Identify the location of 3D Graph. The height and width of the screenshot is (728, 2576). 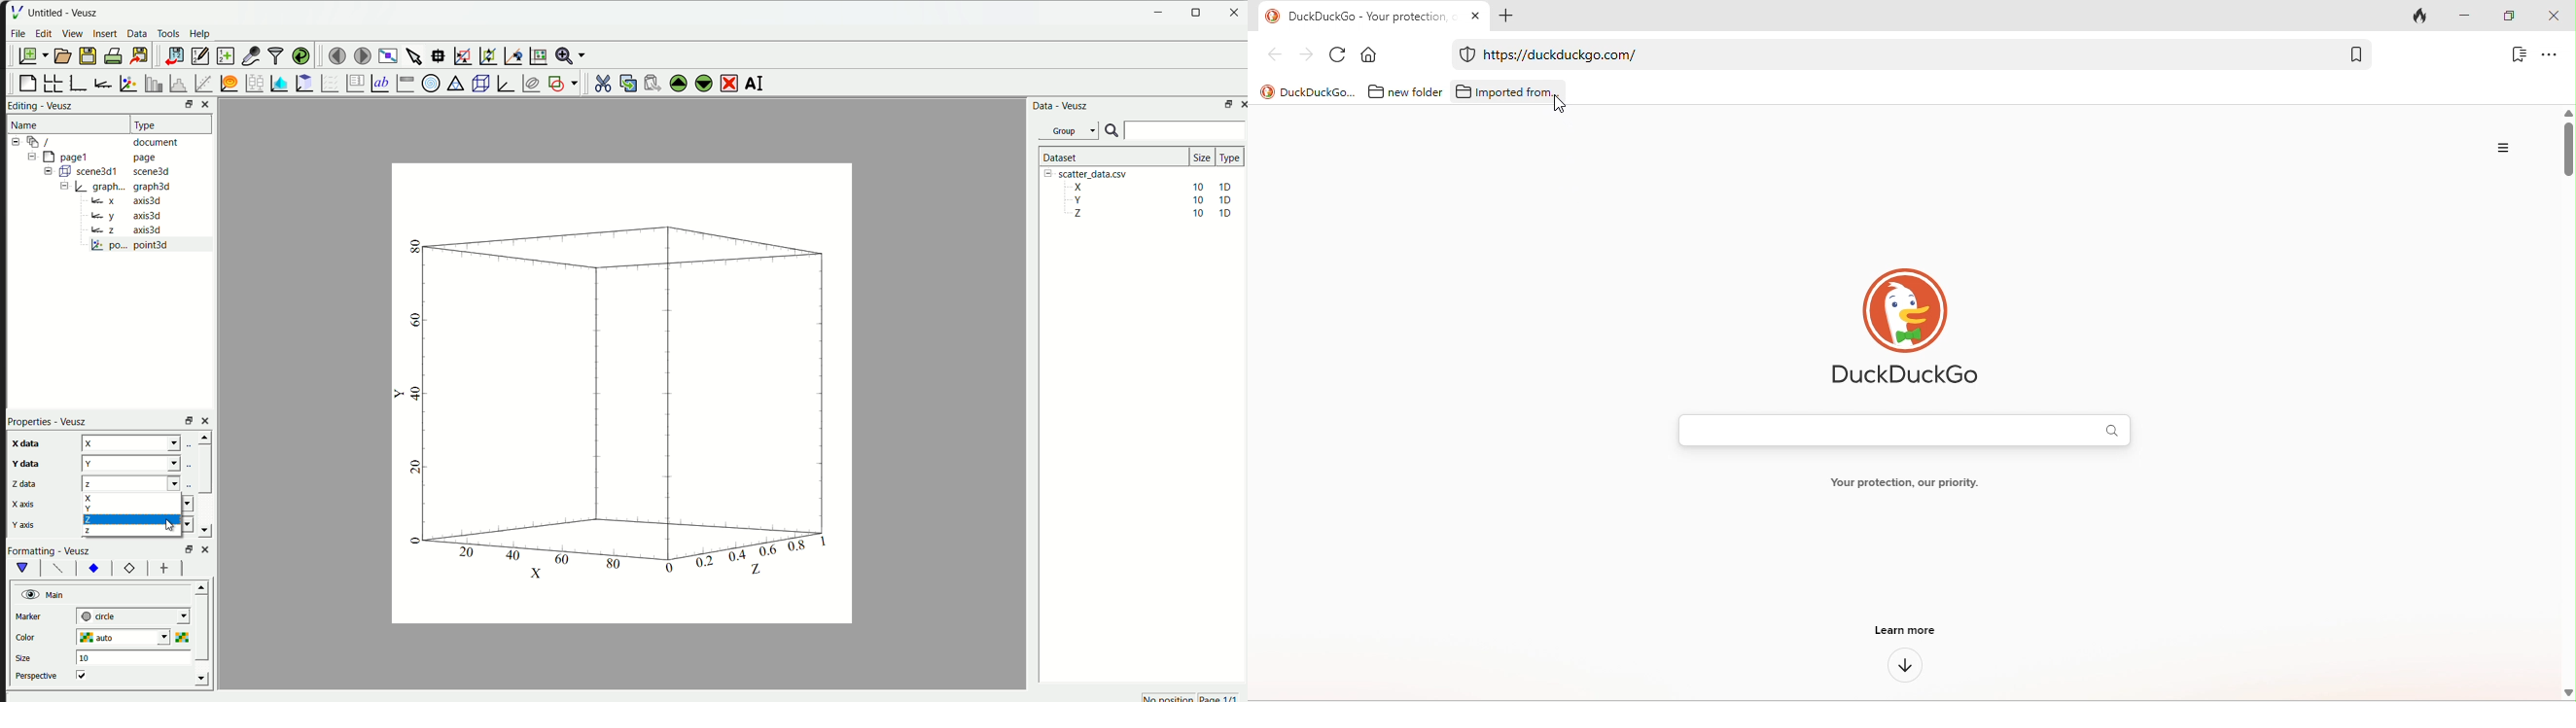
(503, 83).